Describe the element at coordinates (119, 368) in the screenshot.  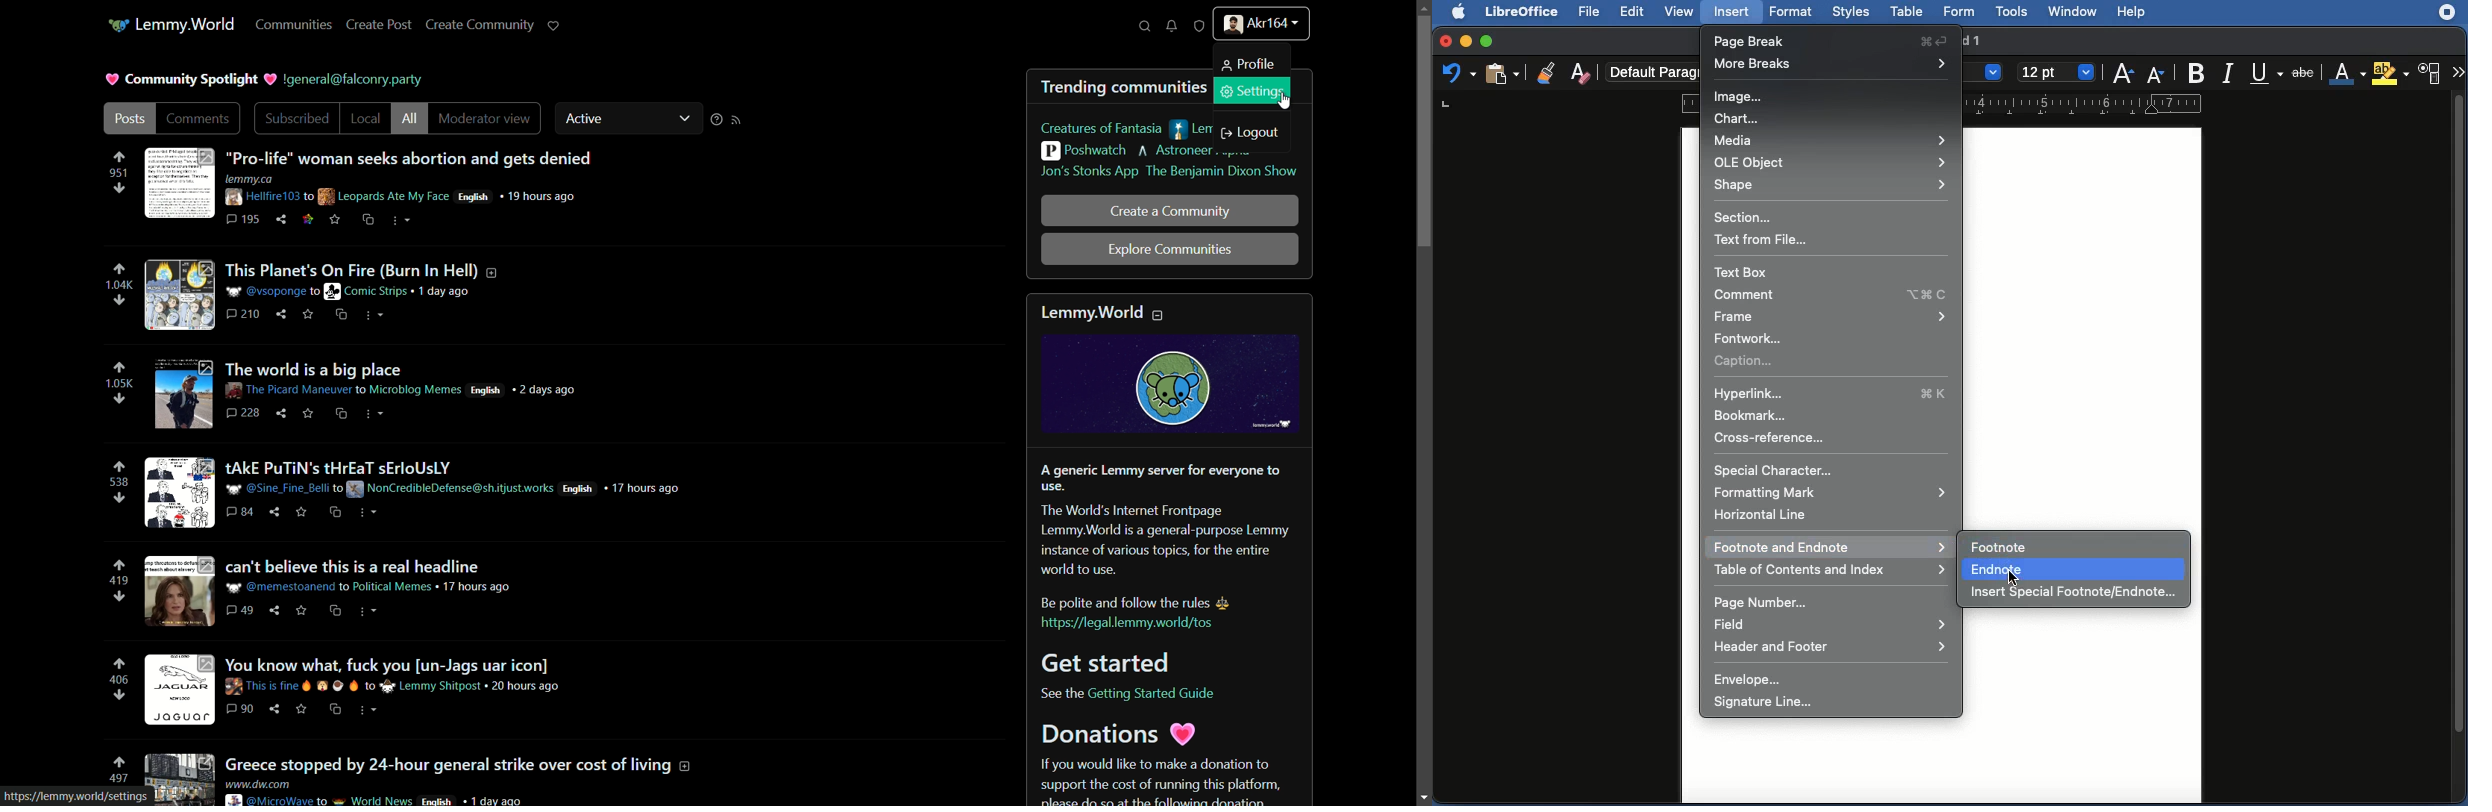
I see `upvote` at that location.